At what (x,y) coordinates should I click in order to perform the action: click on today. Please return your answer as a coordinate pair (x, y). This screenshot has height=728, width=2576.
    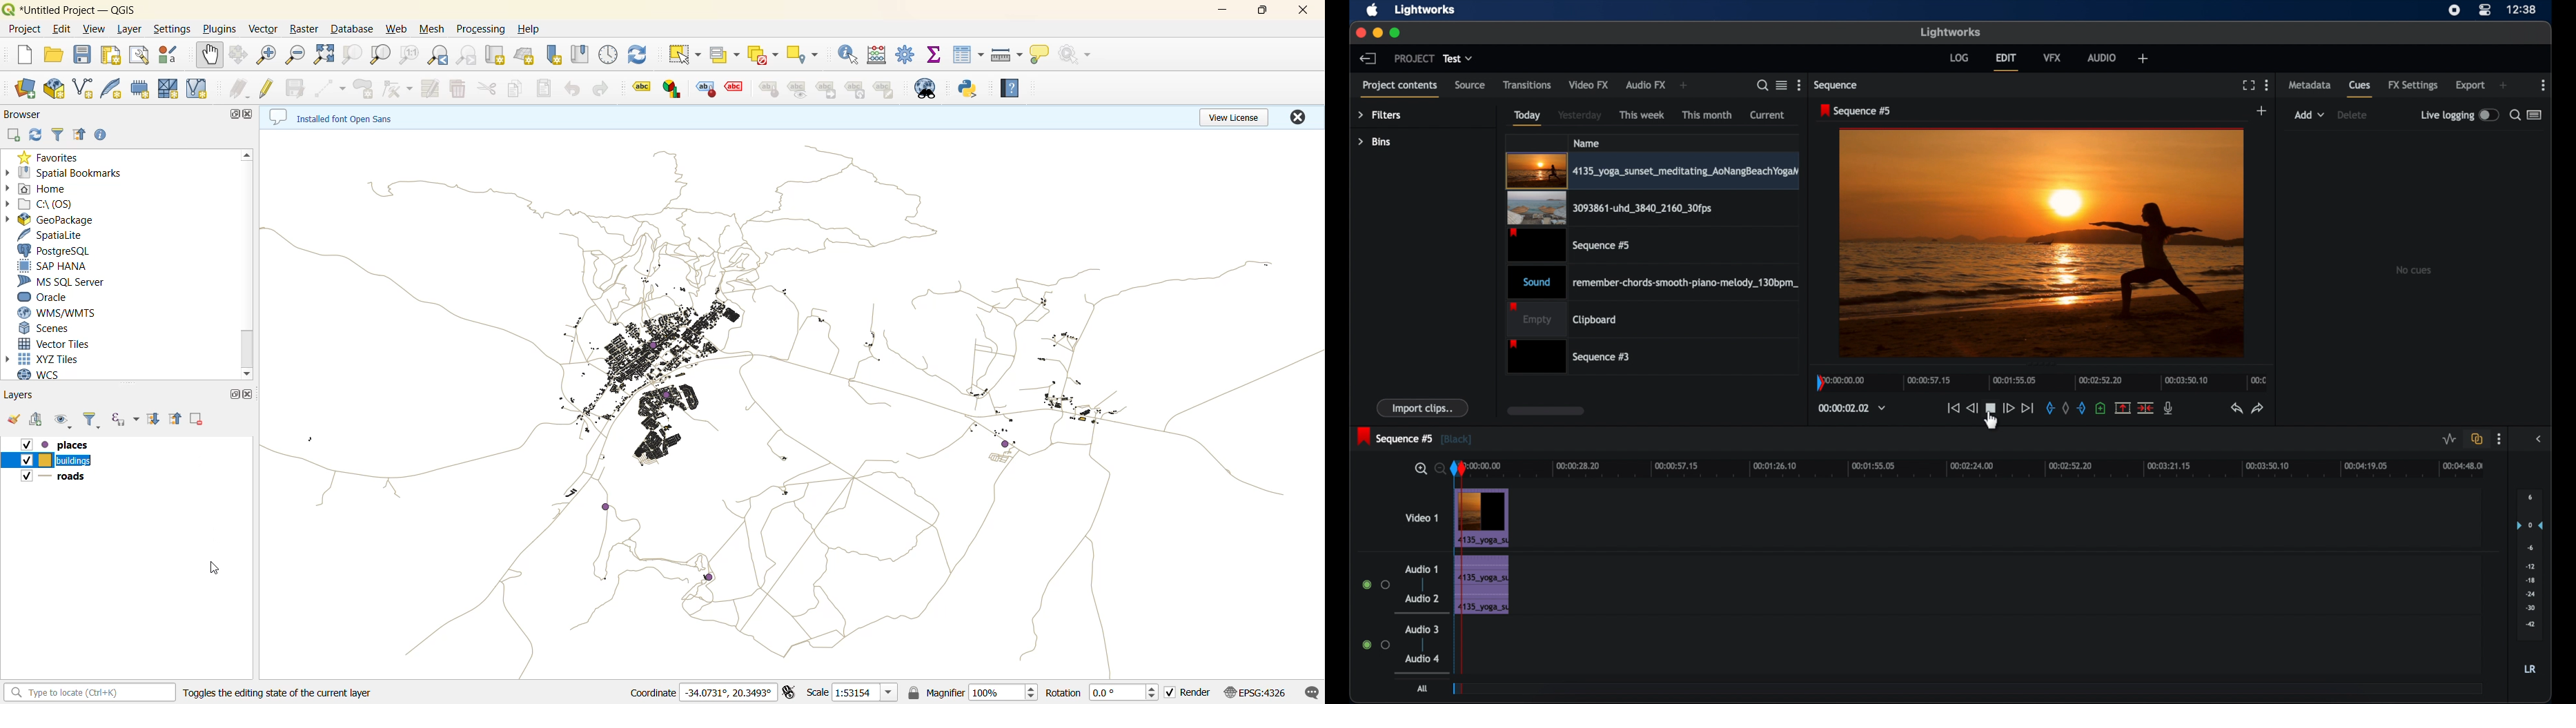
    Looking at the image, I should click on (1528, 118).